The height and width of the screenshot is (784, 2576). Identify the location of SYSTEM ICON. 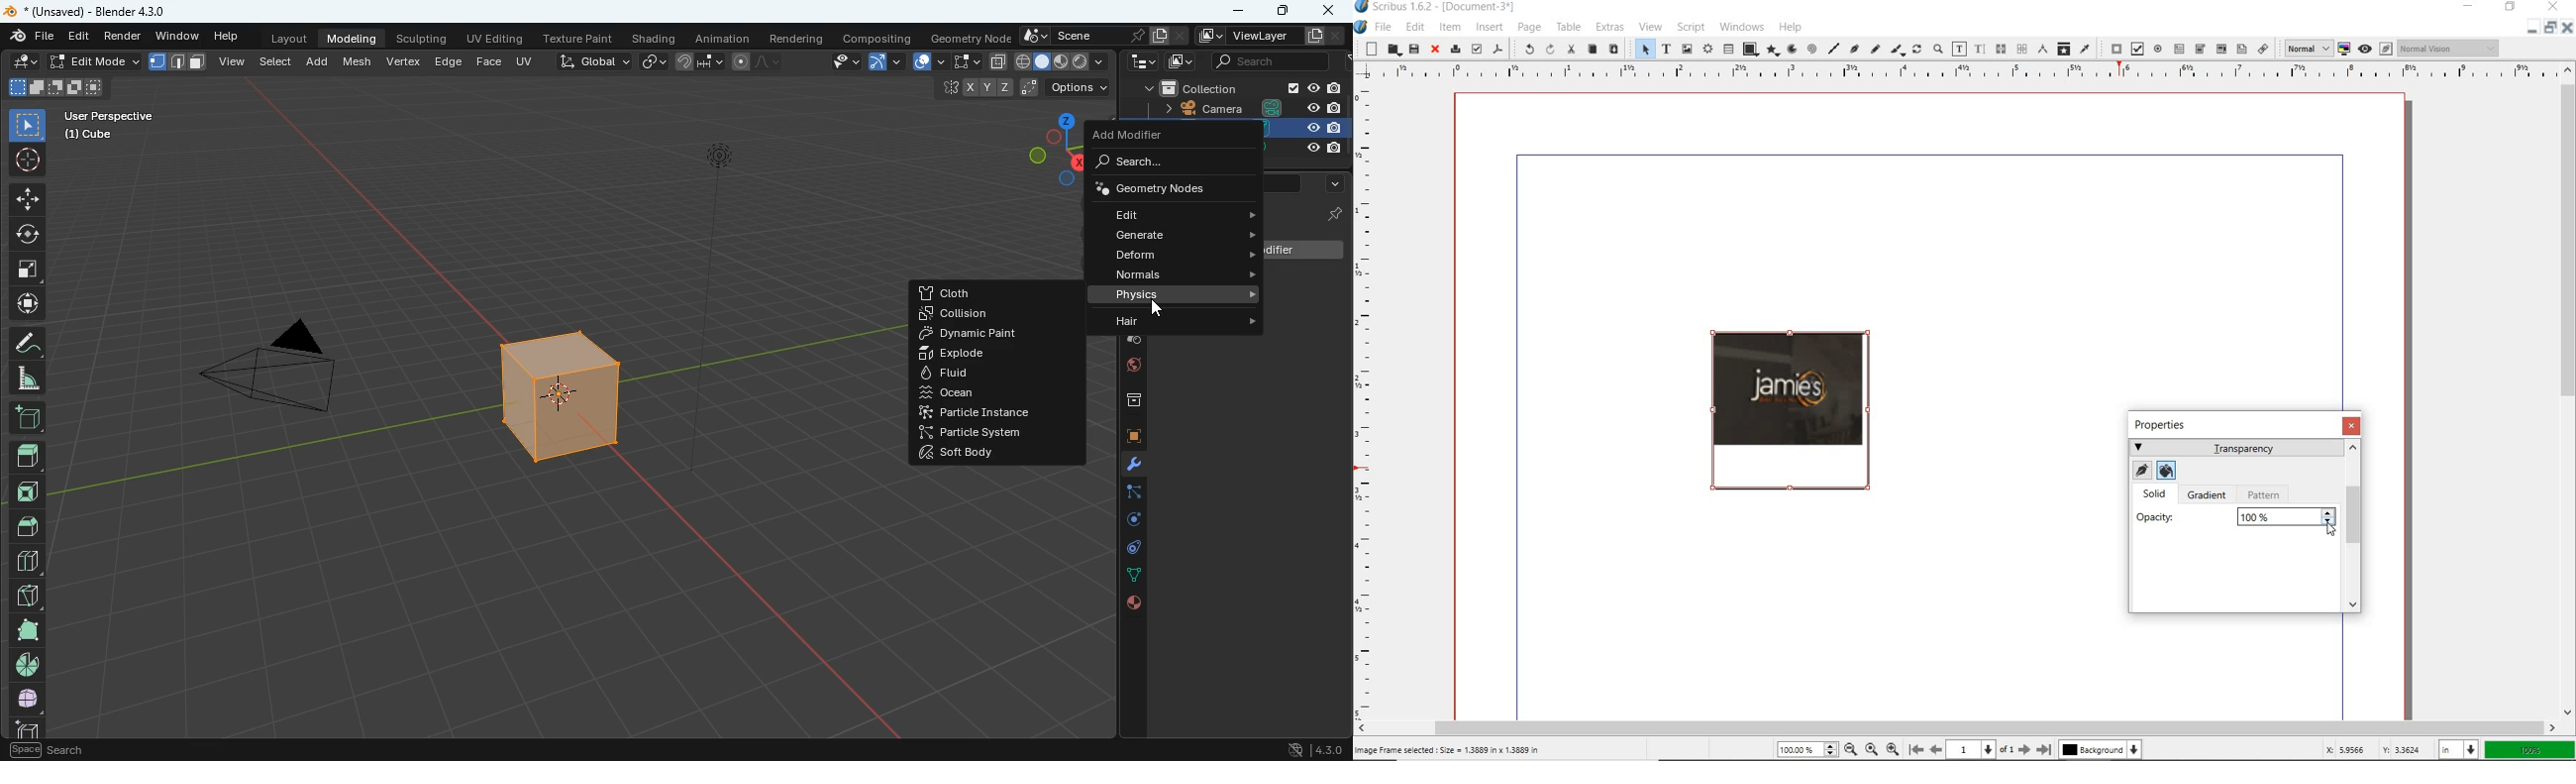
(1361, 28).